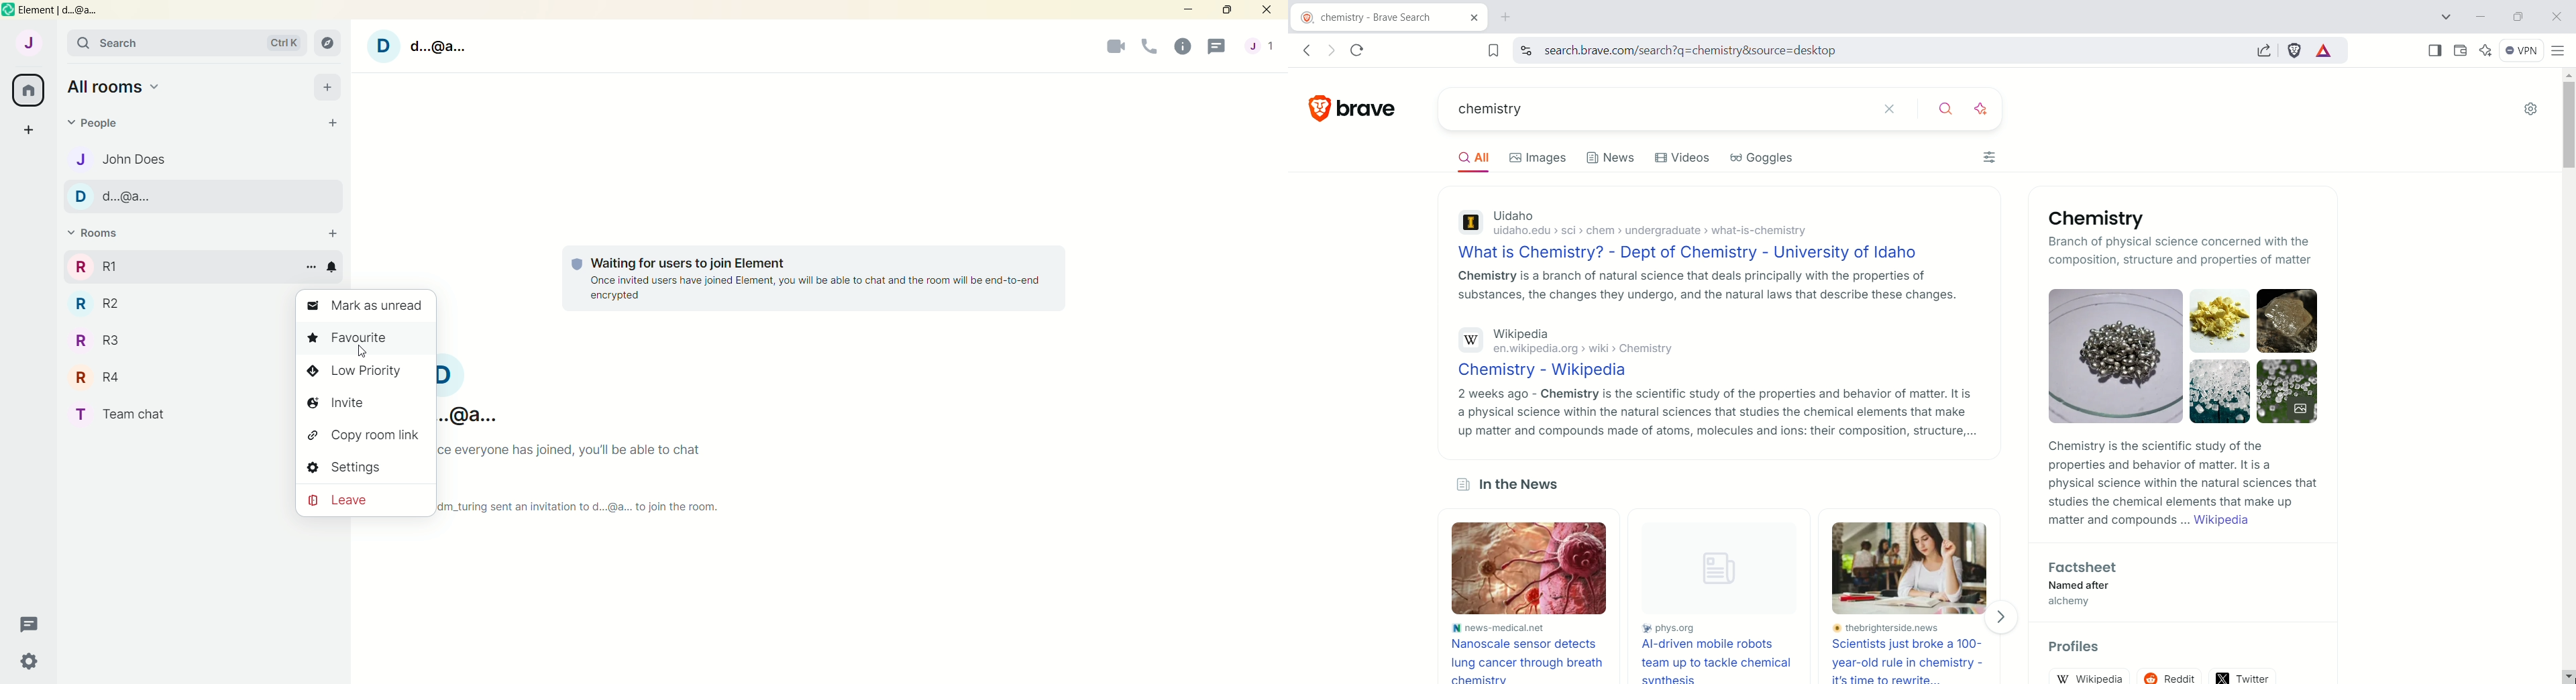 The height and width of the screenshot is (700, 2576). What do you see at coordinates (423, 45) in the screenshot?
I see `D d.@a.. profile` at bounding box center [423, 45].